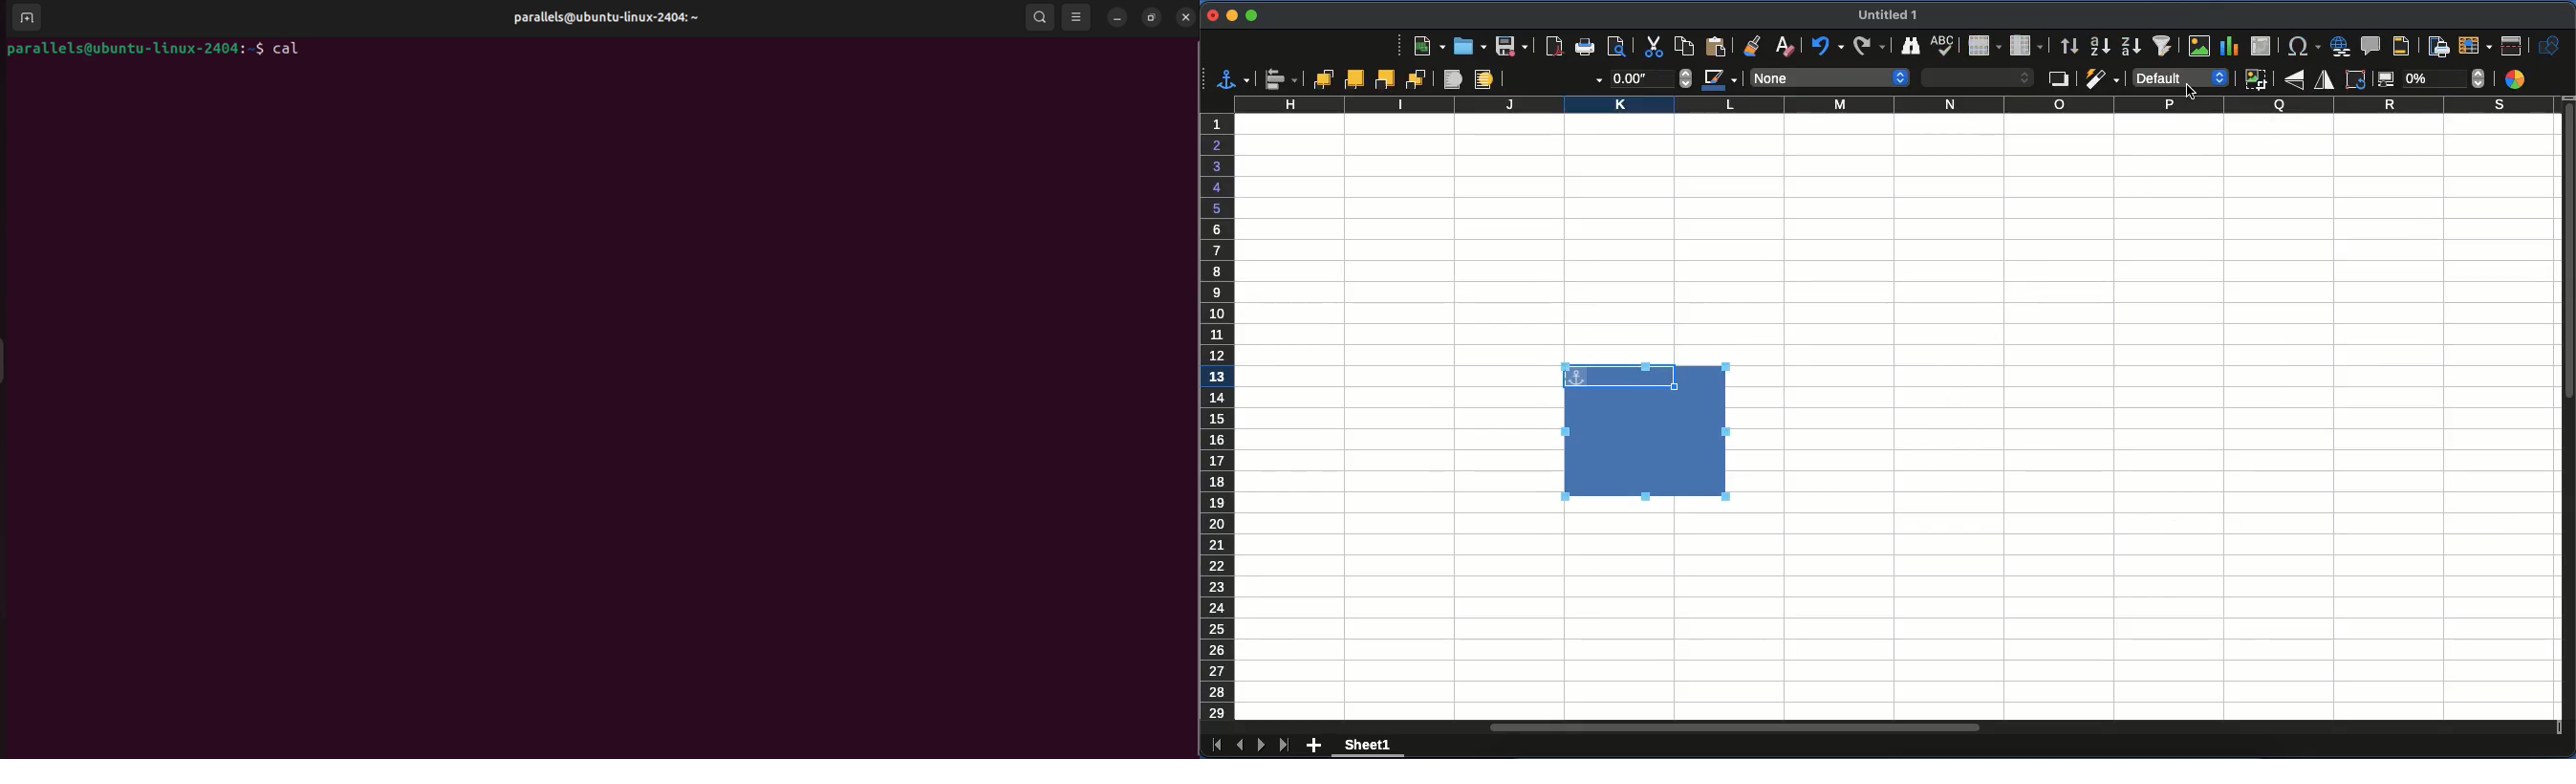 This screenshot has height=784, width=2576. What do you see at coordinates (2263, 46) in the screenshot?
I see `pivot table` at bounding box center [2263, 46].